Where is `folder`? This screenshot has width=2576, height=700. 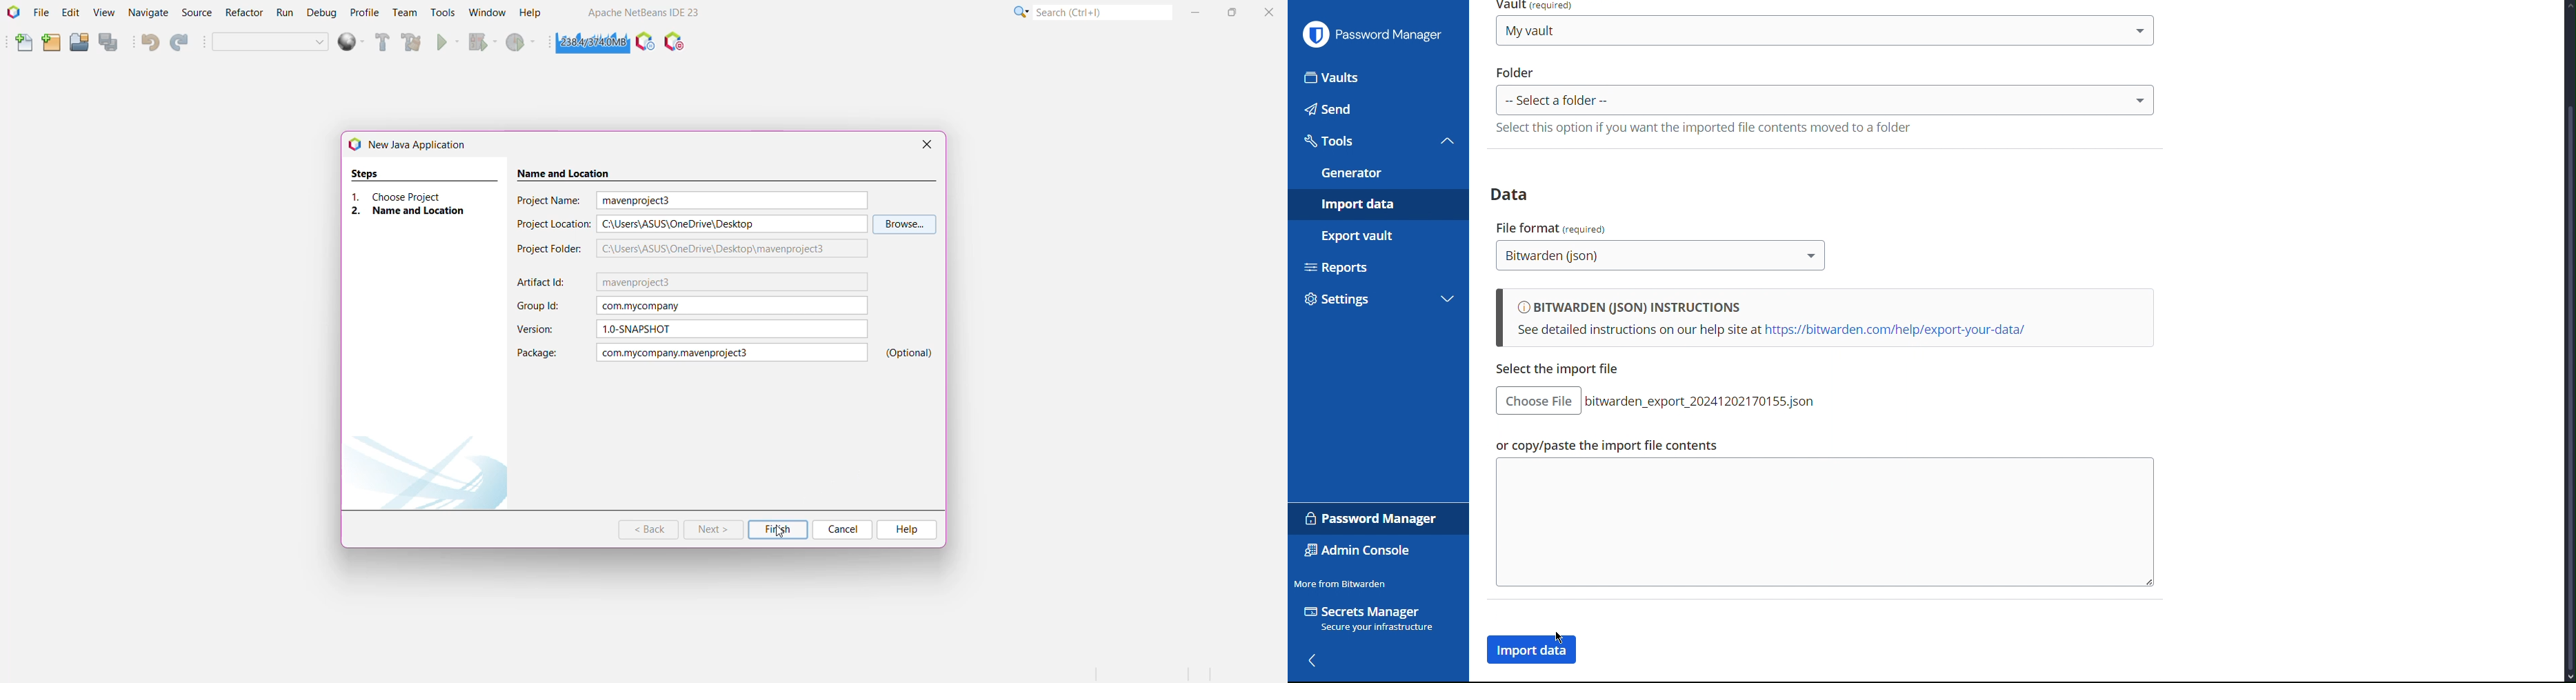
folder is located at coordinates (1516, 72).